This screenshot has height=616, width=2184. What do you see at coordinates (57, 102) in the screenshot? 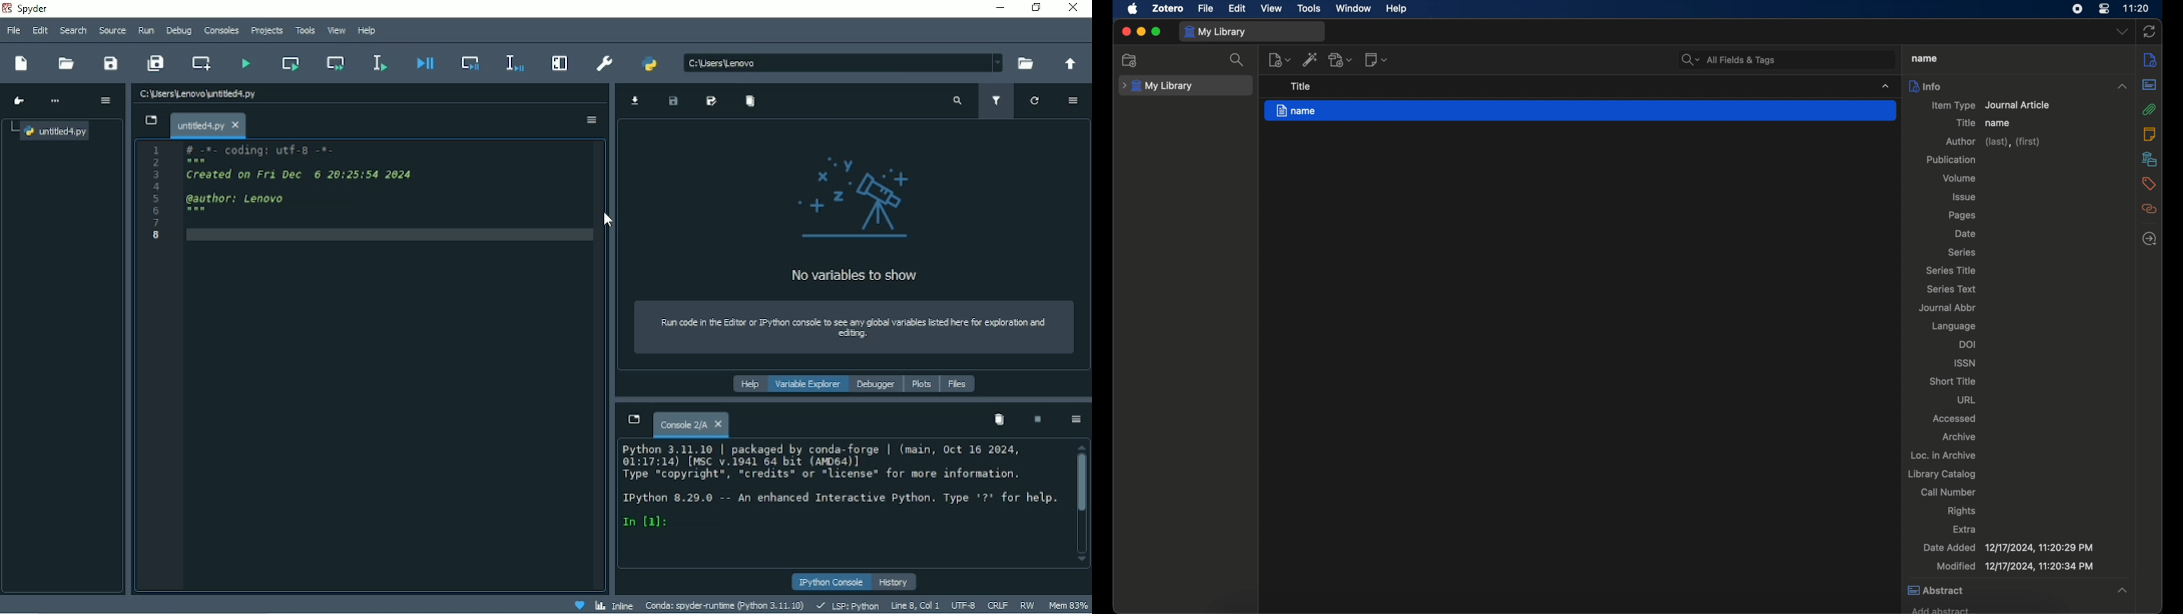
I see `More` at bounding box center [57, 102].